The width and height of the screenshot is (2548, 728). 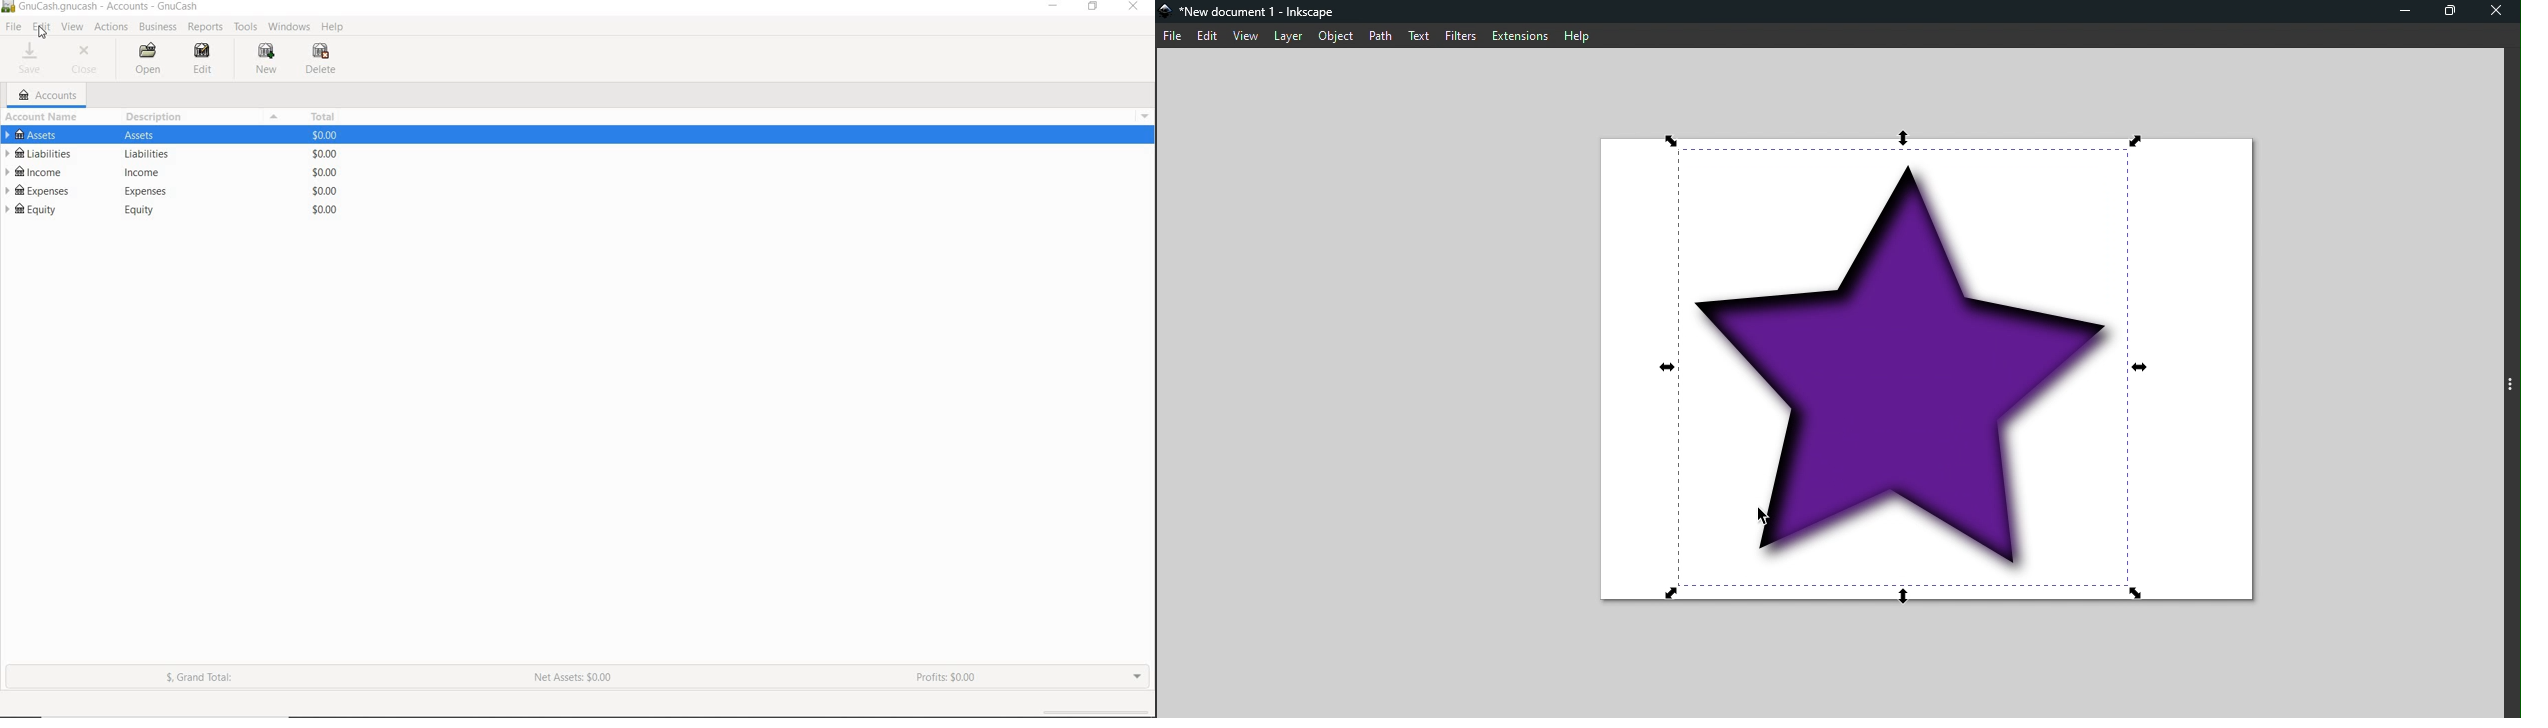 What do you see at coordinates (169, 210) in the screenshot?
I see `EQUITY` at bounding box center [169, 210].